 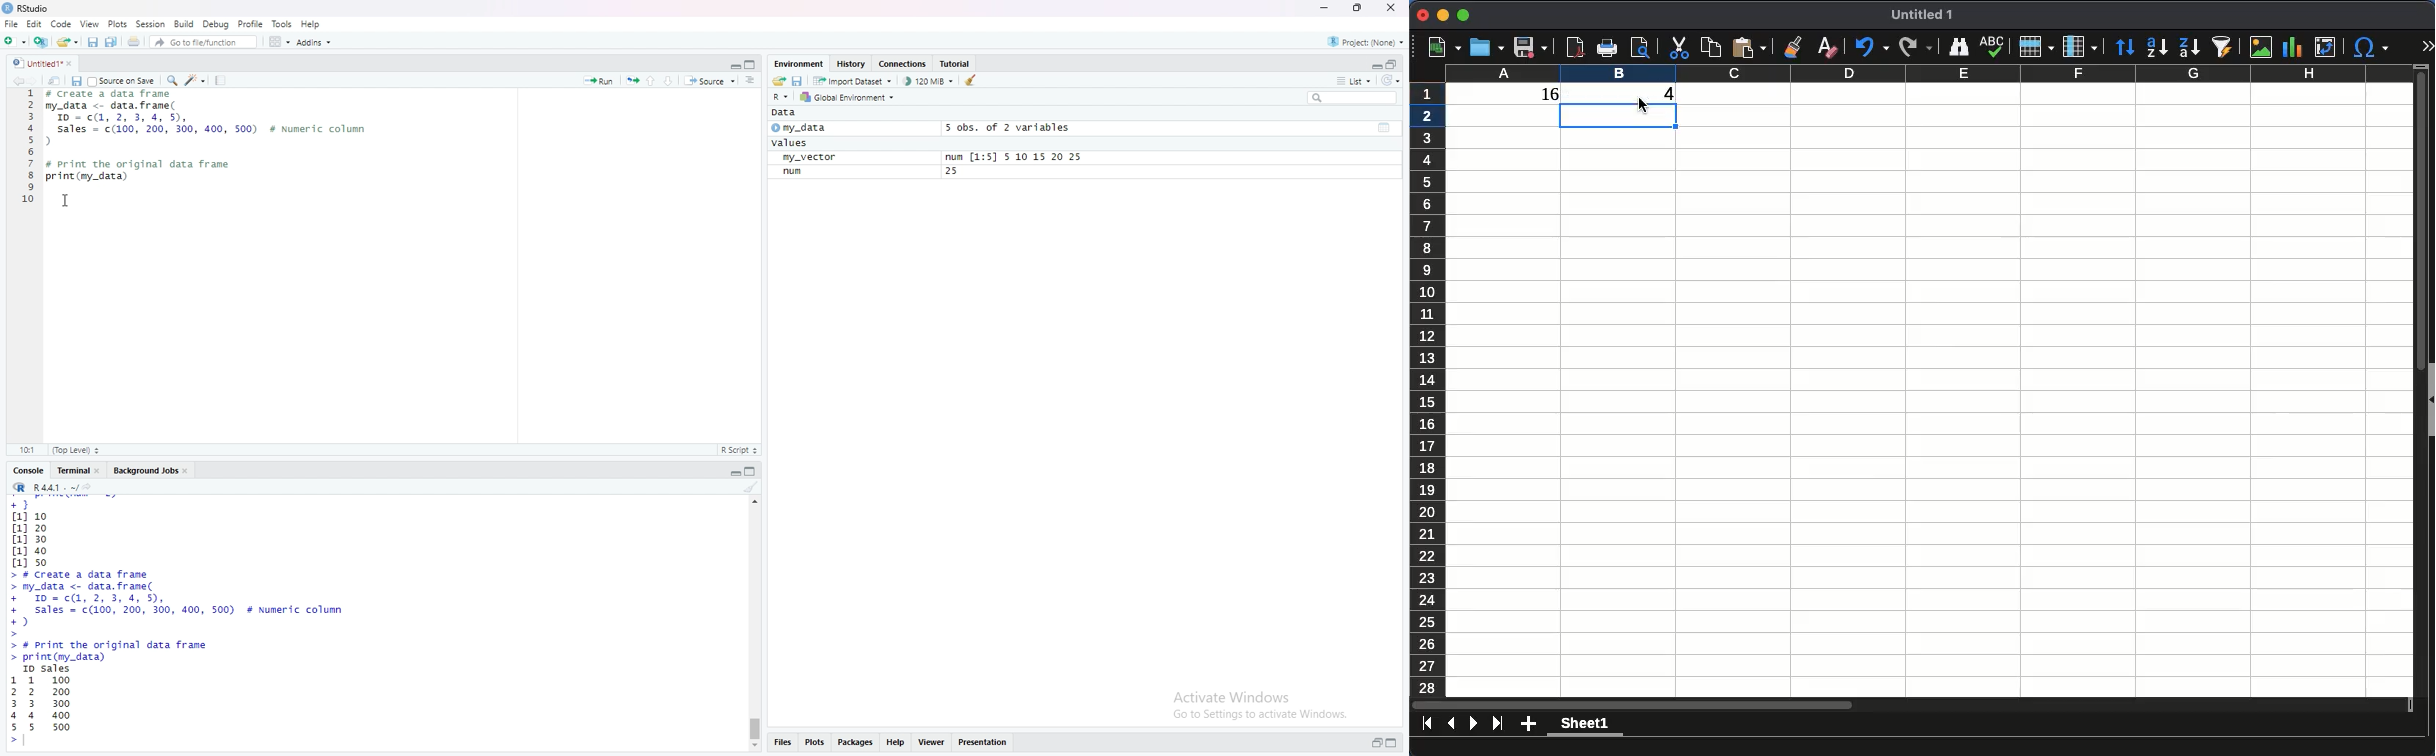 What do you see at coordinates (87, 177) in the screenshot?
I see `print(My_data)` at bounding box center [87, 177].